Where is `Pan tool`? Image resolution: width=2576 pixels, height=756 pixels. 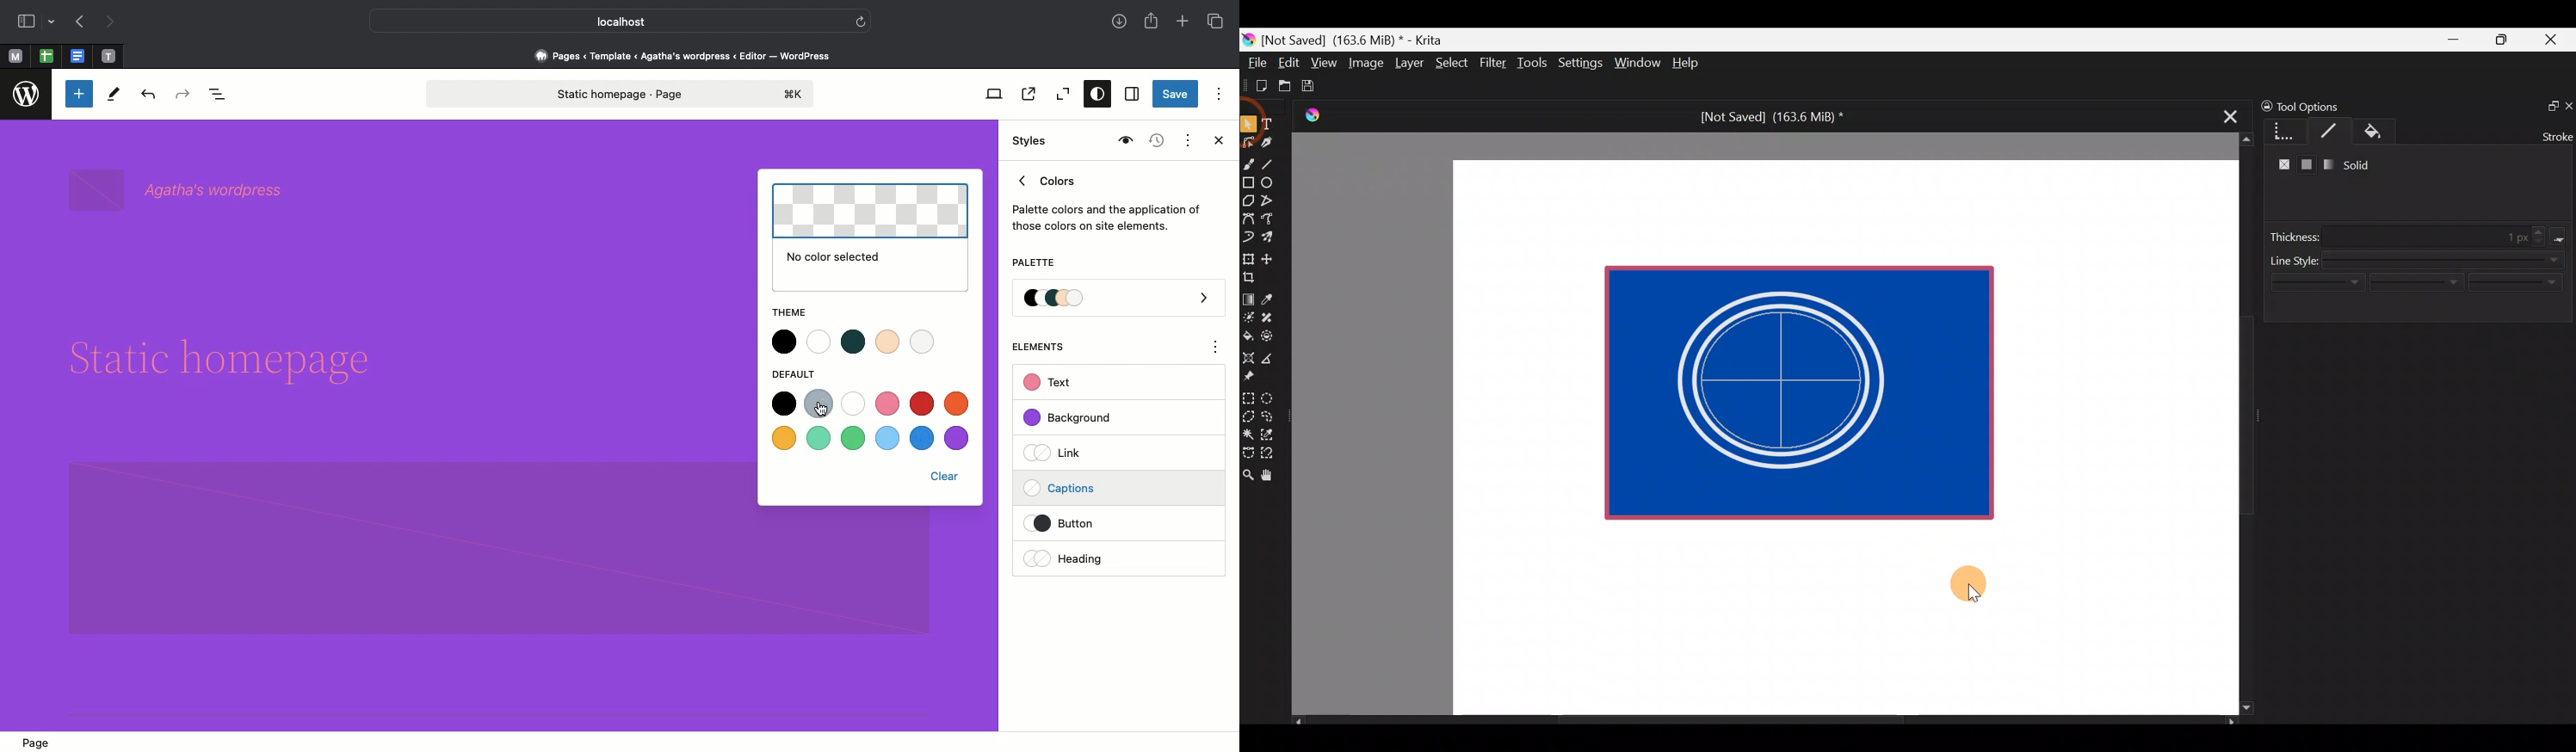
Pan tool is located at coordinates (1273, 476).